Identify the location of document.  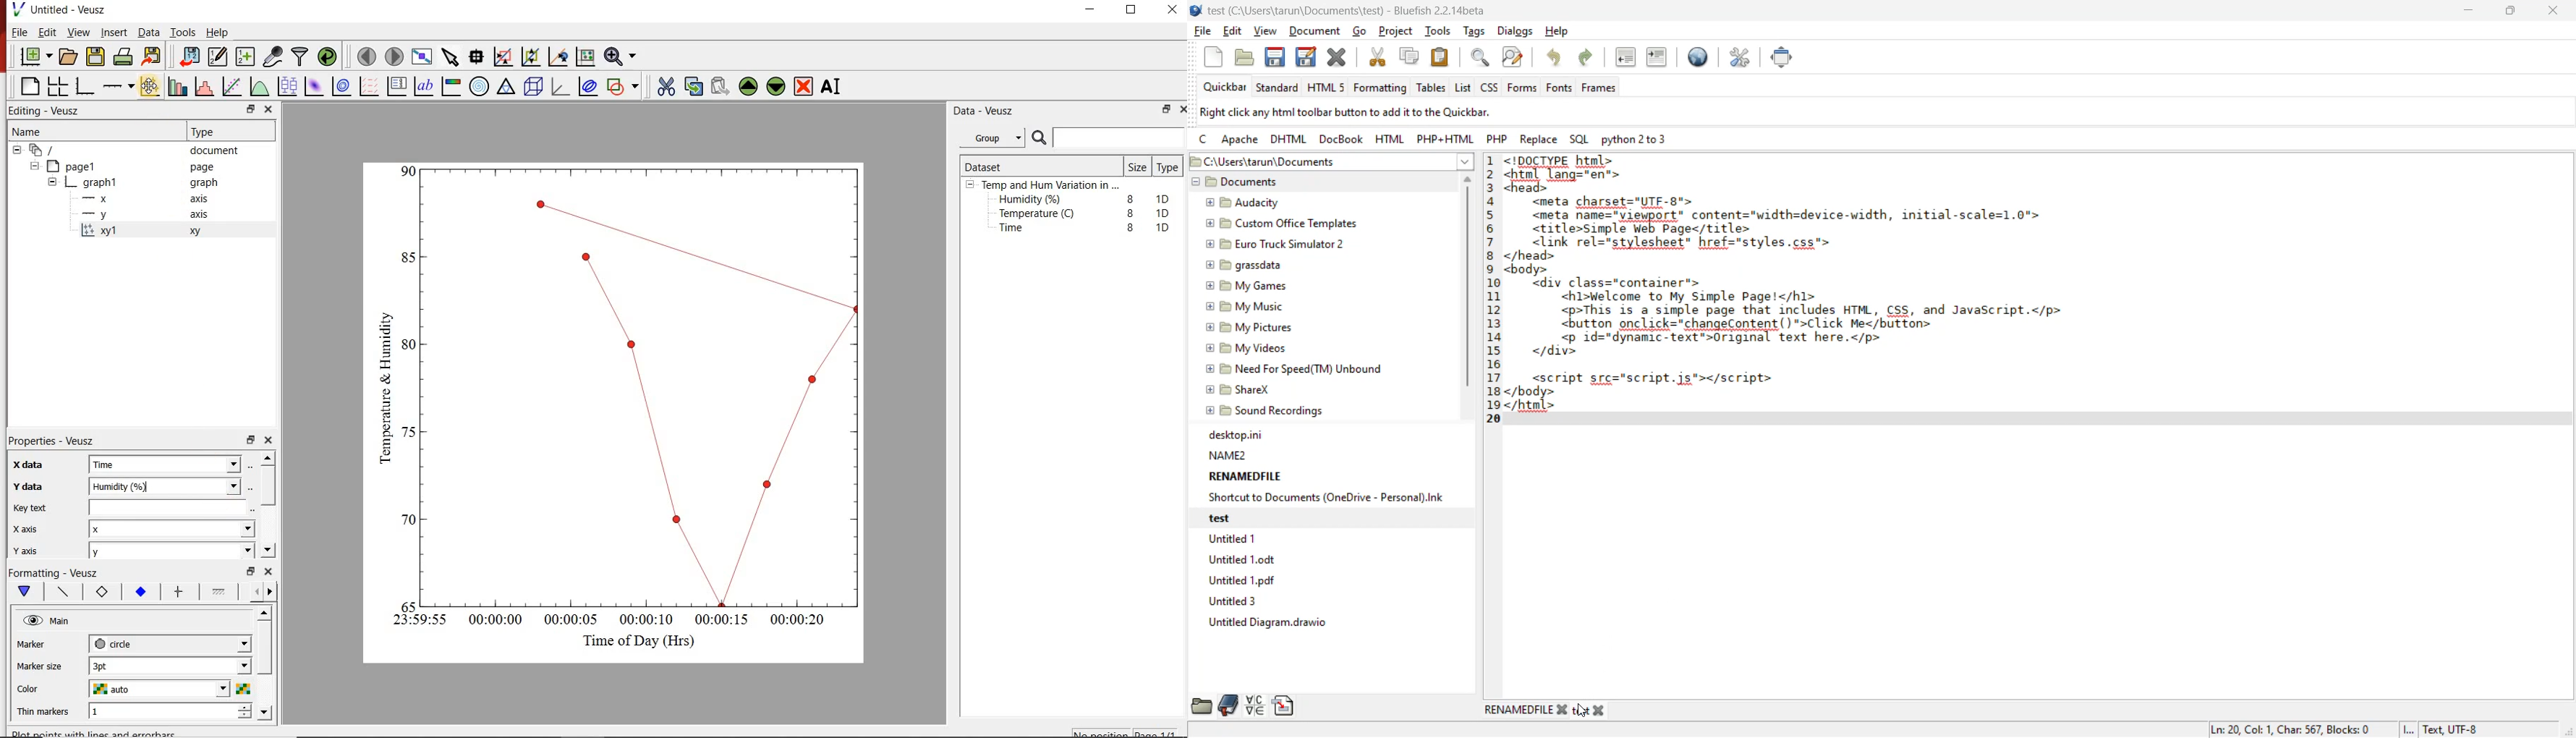
(1318, 30).